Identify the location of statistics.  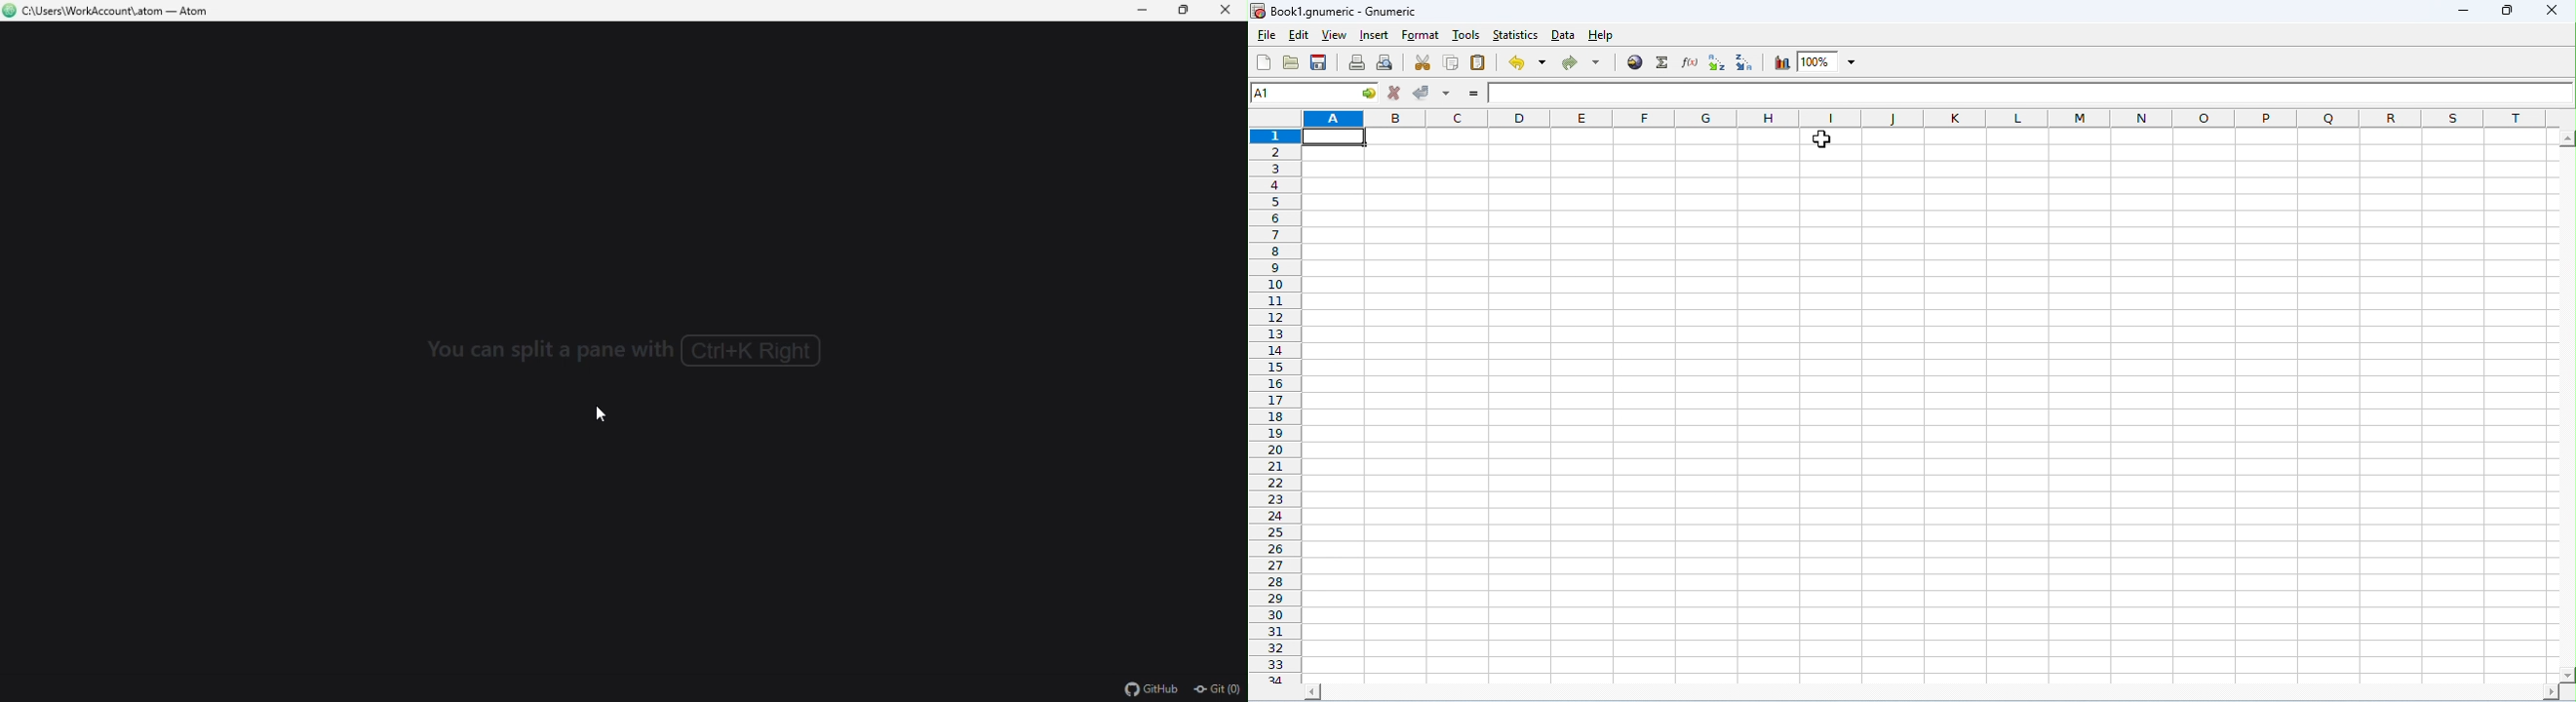
(1515, 35).